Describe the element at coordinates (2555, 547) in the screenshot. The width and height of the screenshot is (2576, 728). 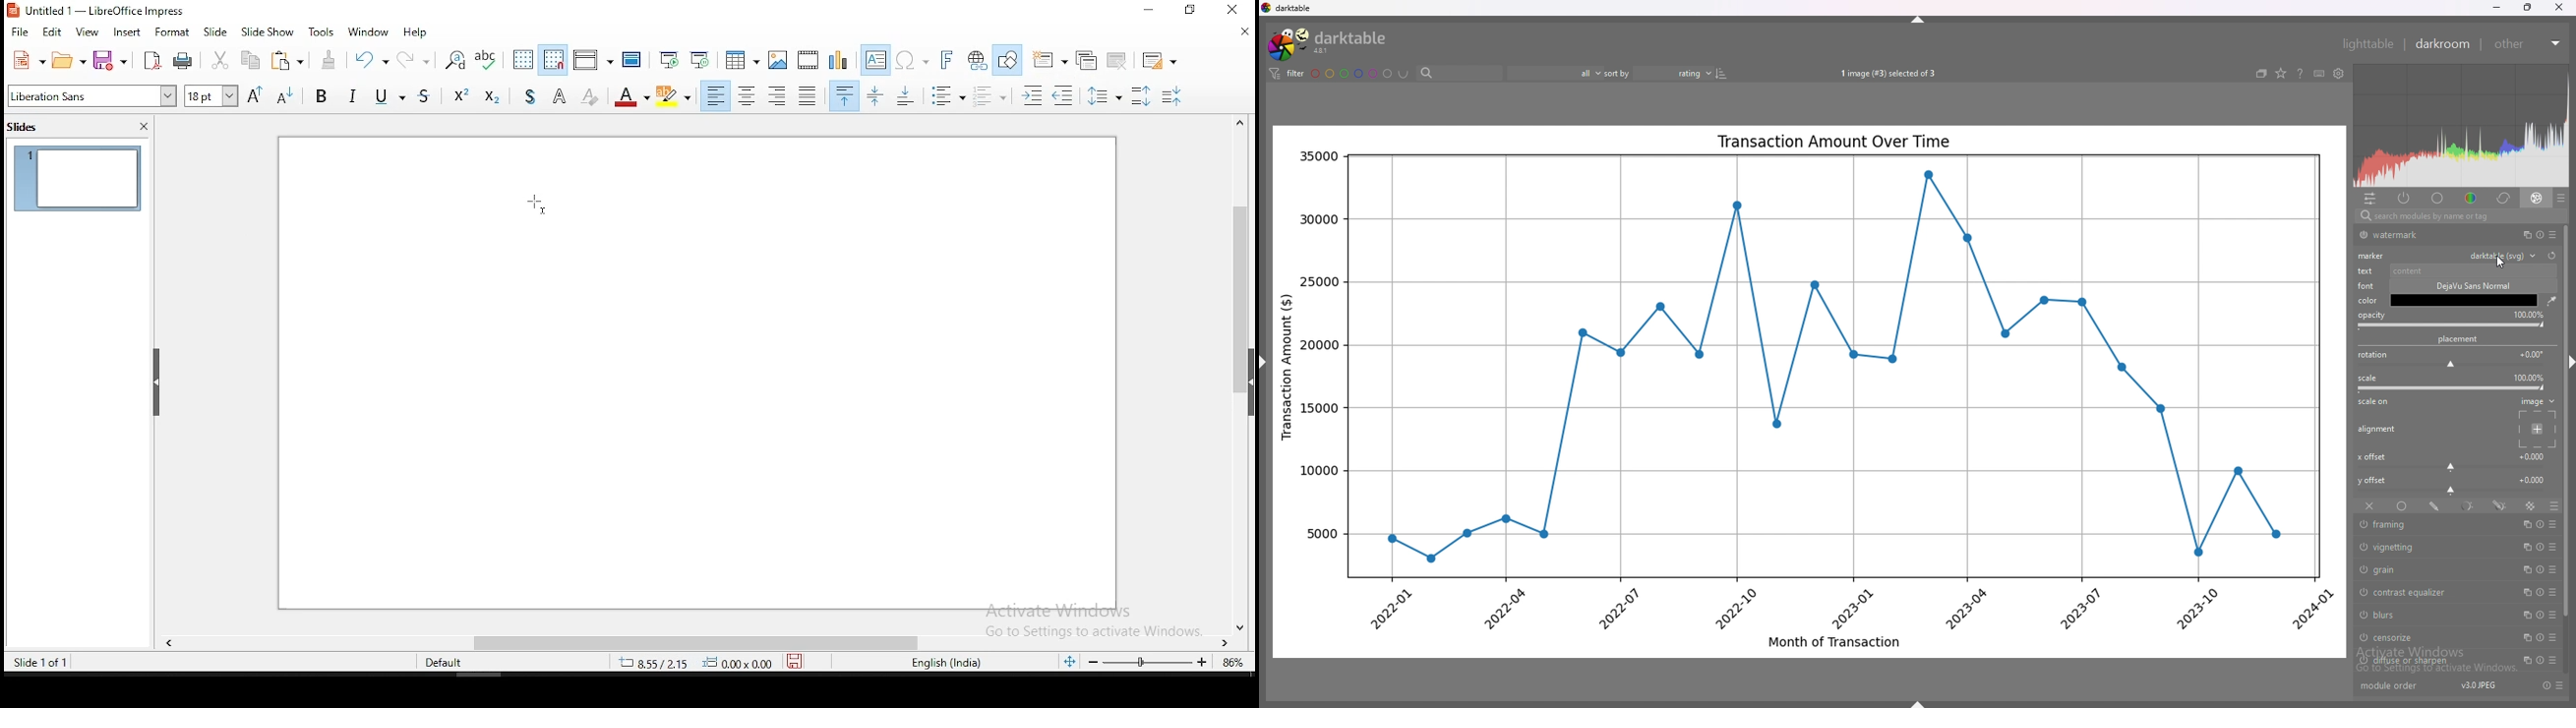
I see `presets` at that location.